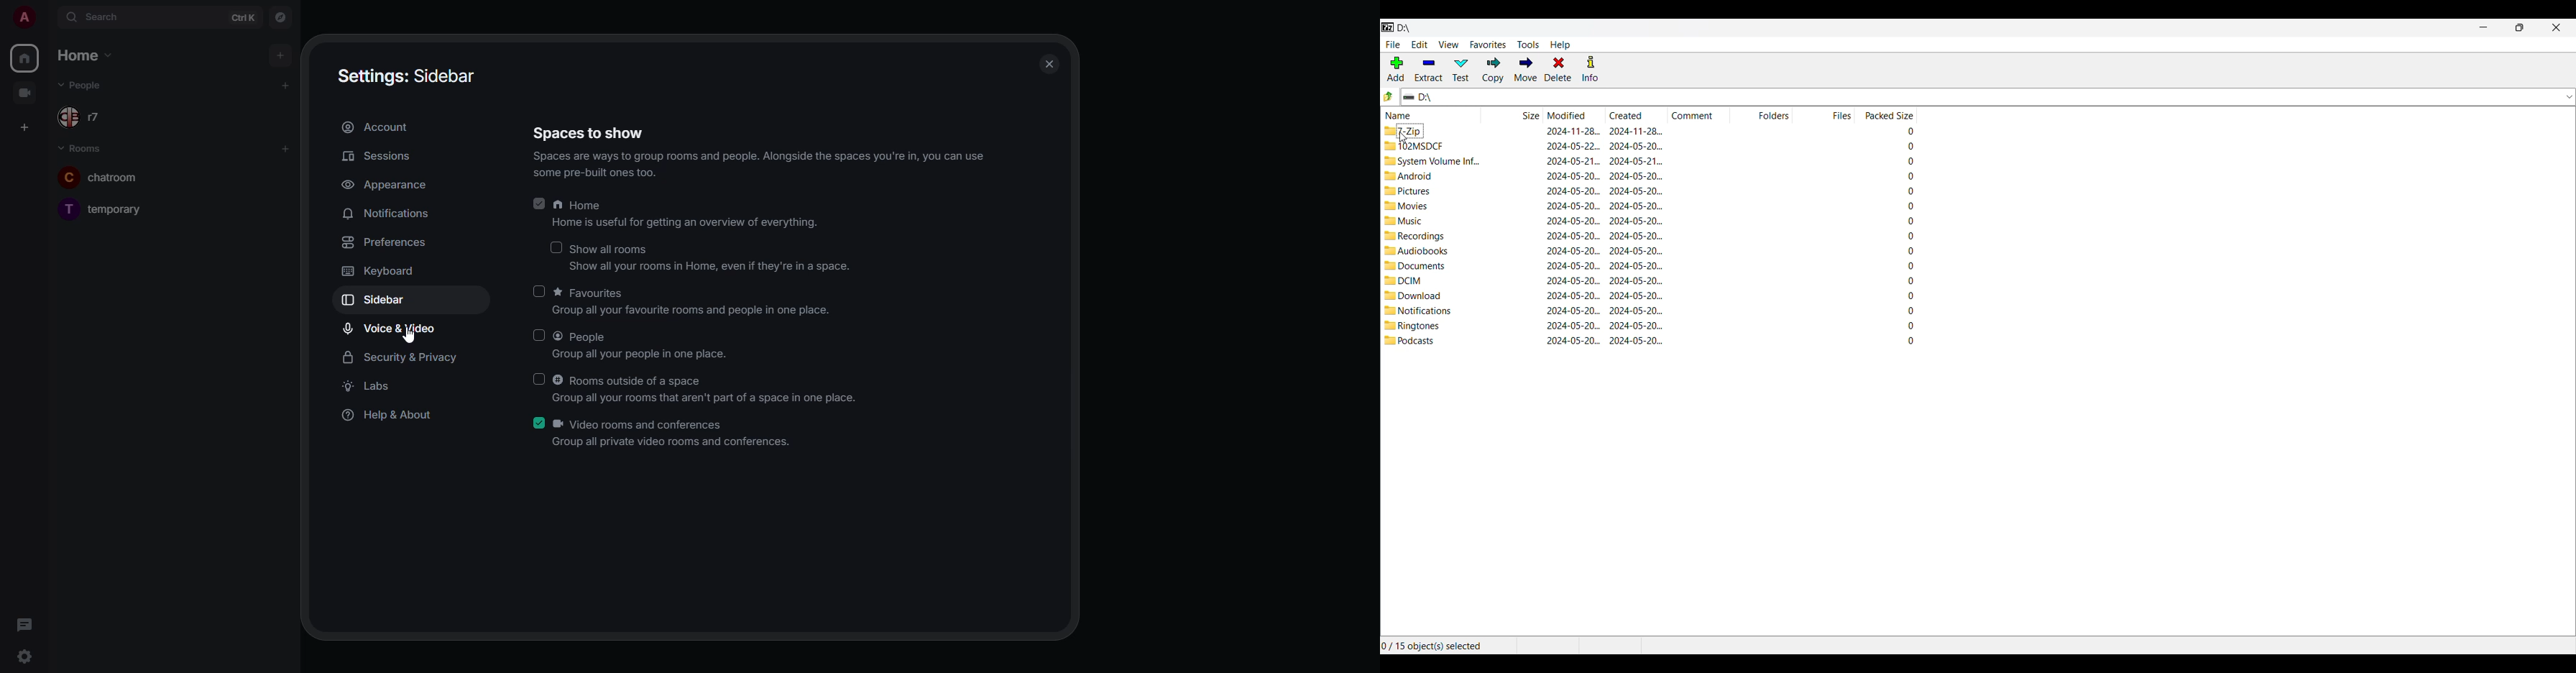 Image resolution: width=2576 pixels, height=700 pixels. I want to click on close, so click(1052, 63).